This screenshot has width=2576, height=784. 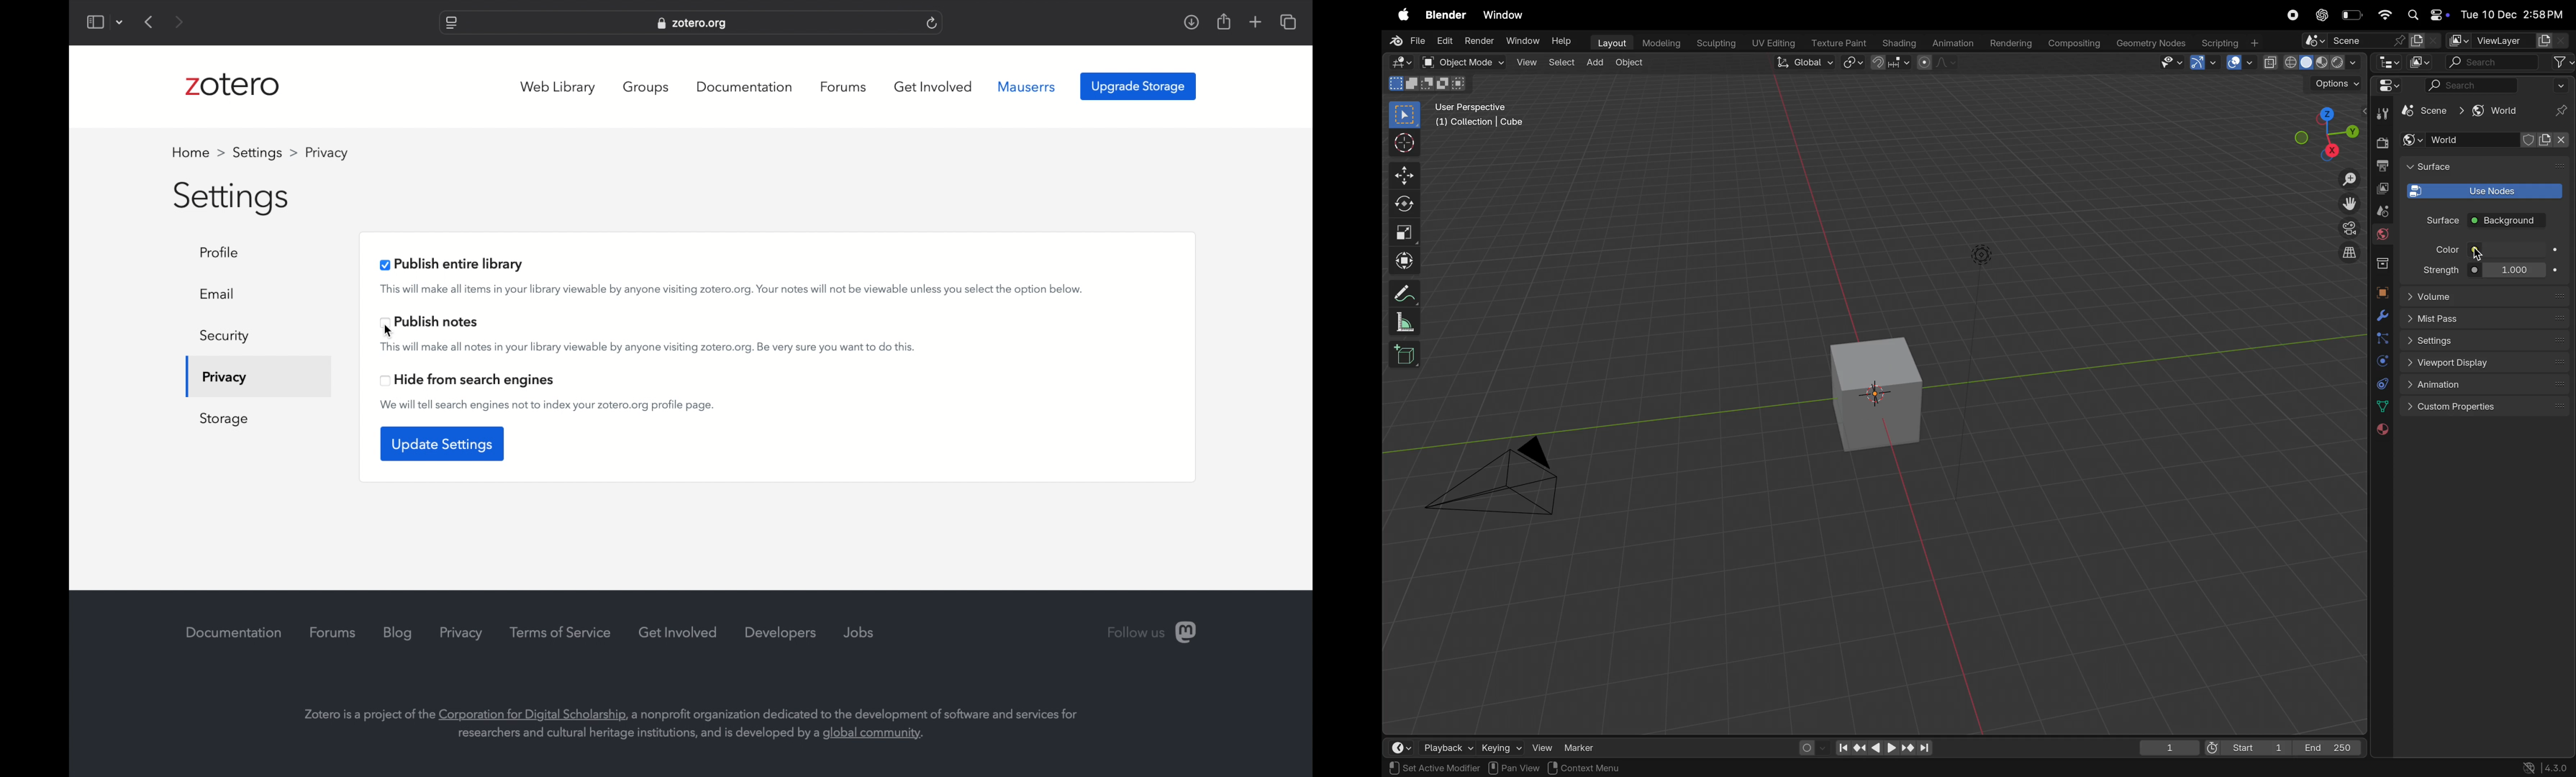 I want to click on blog, so click(x=398, y=633).